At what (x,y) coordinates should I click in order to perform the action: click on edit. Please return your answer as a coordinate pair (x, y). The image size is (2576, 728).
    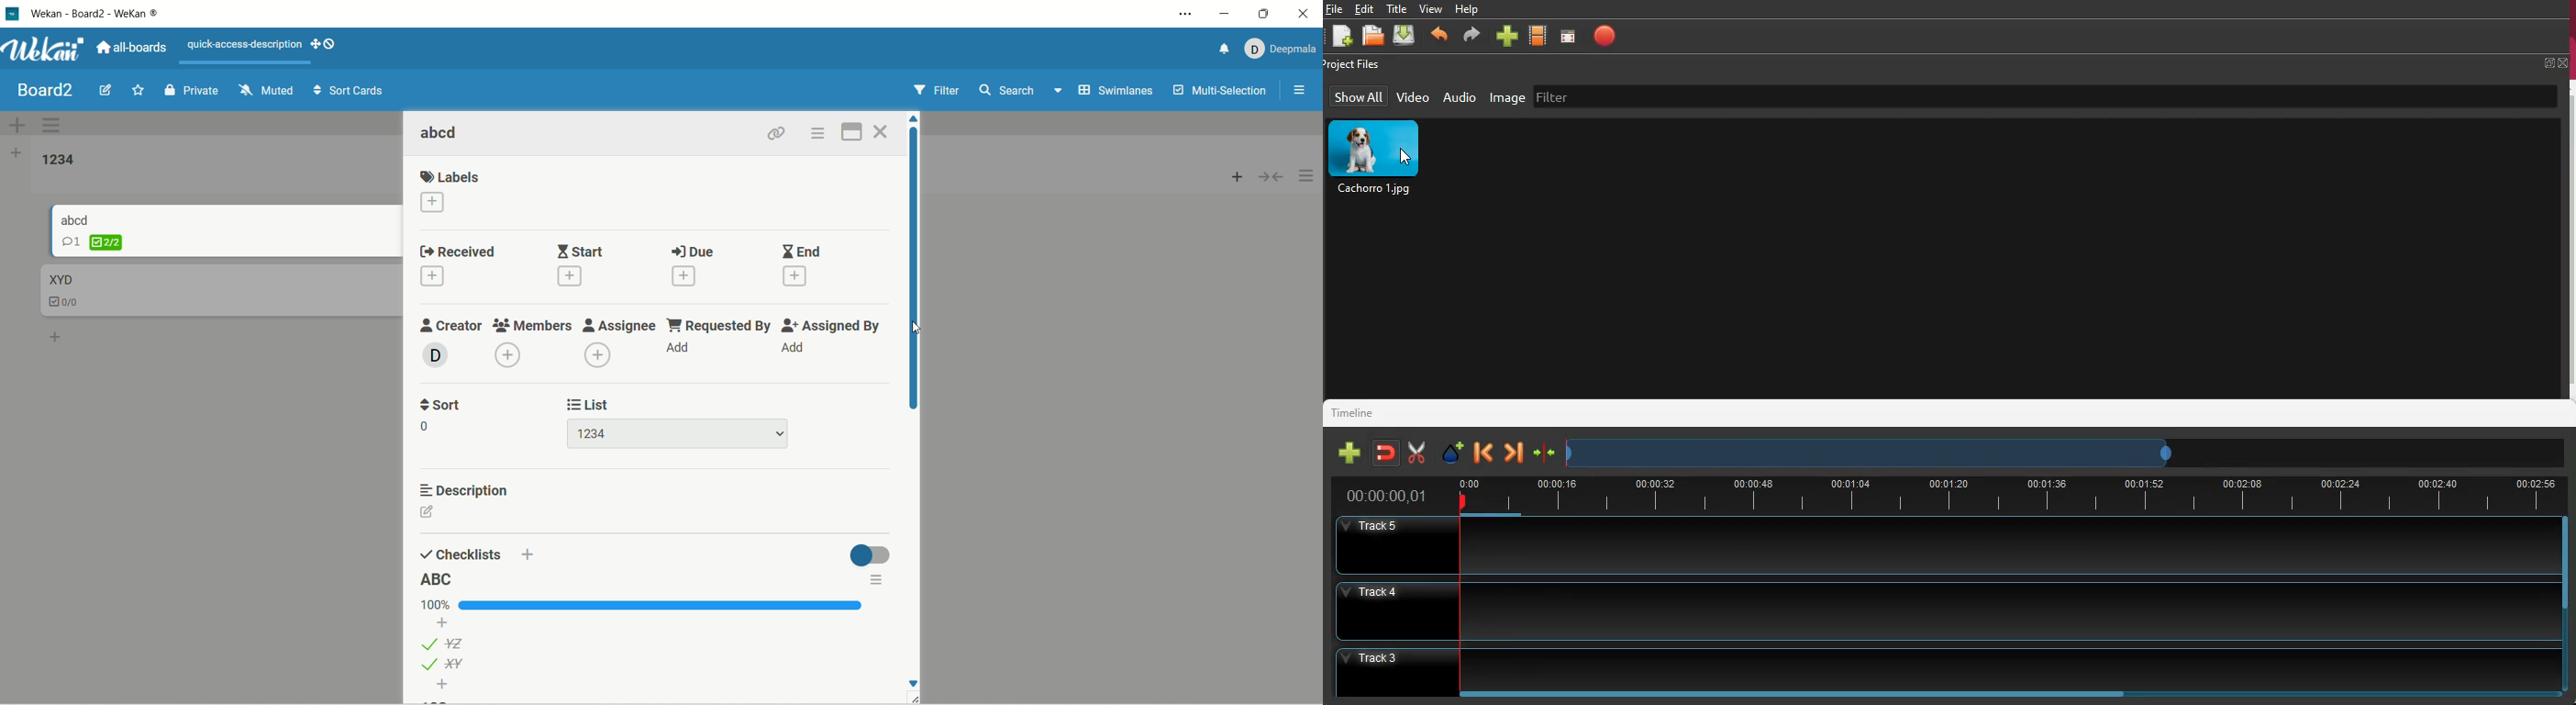
    Looking at the image, I should click on (1368, 9).